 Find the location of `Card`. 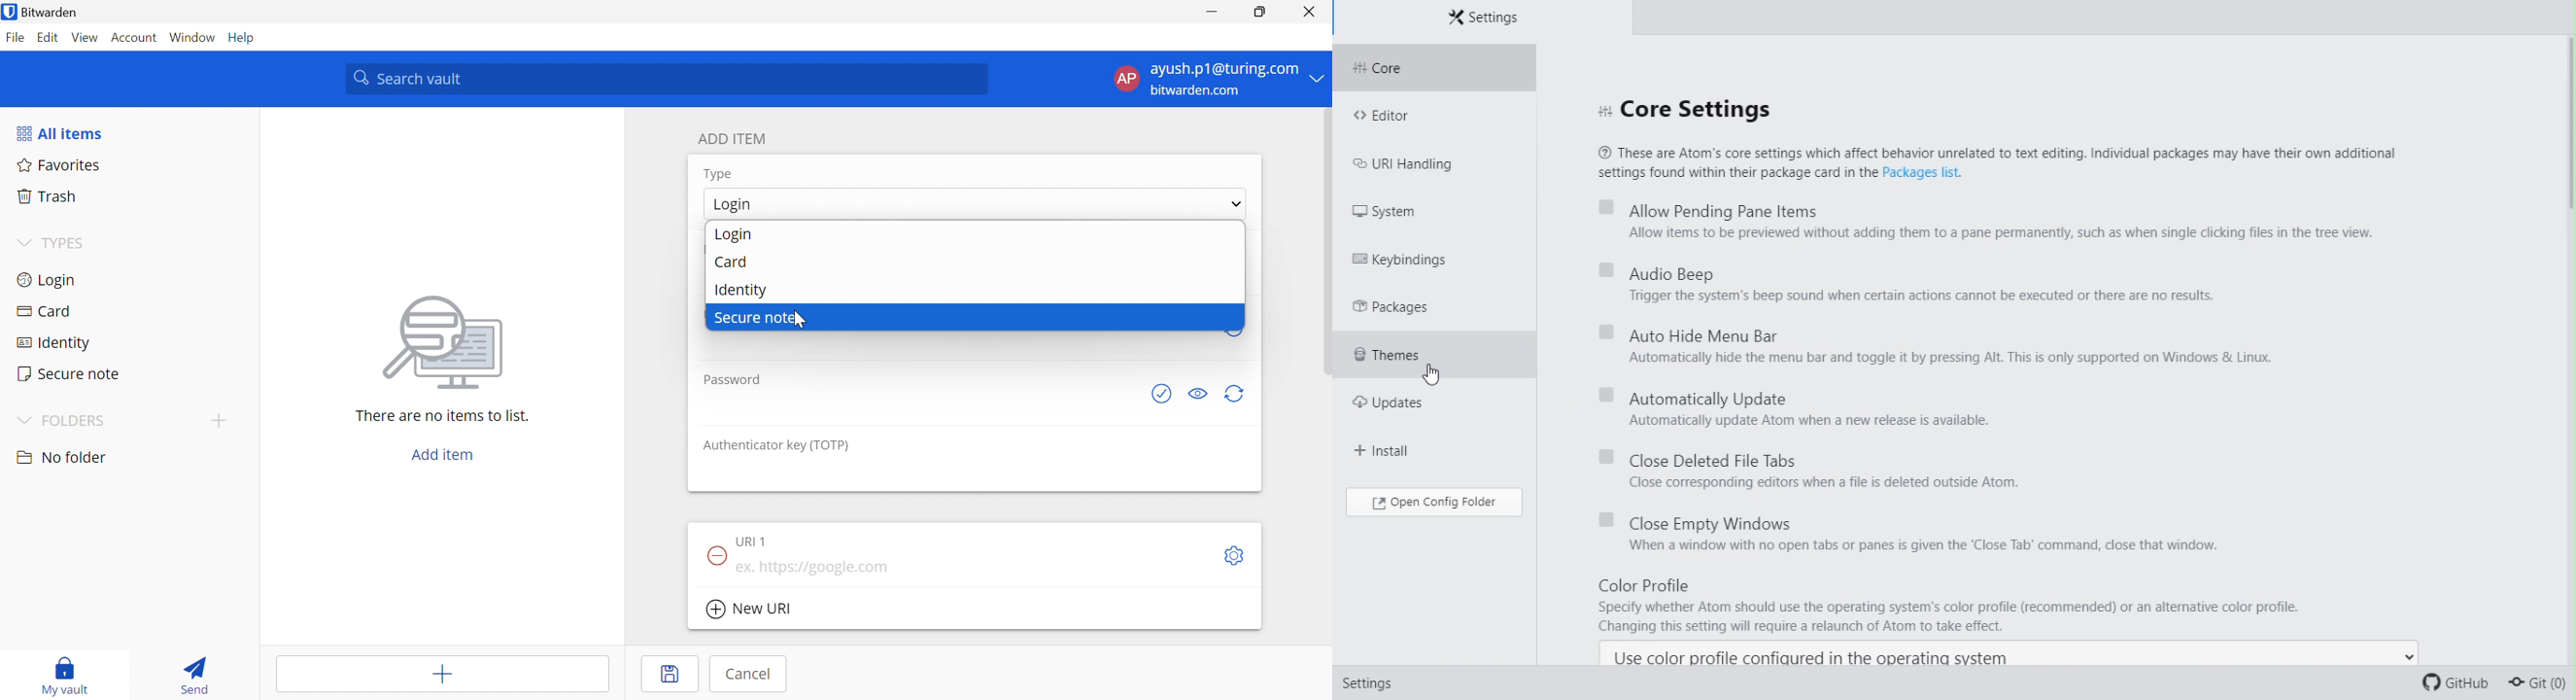

Card is located at coordinates (48, 311).